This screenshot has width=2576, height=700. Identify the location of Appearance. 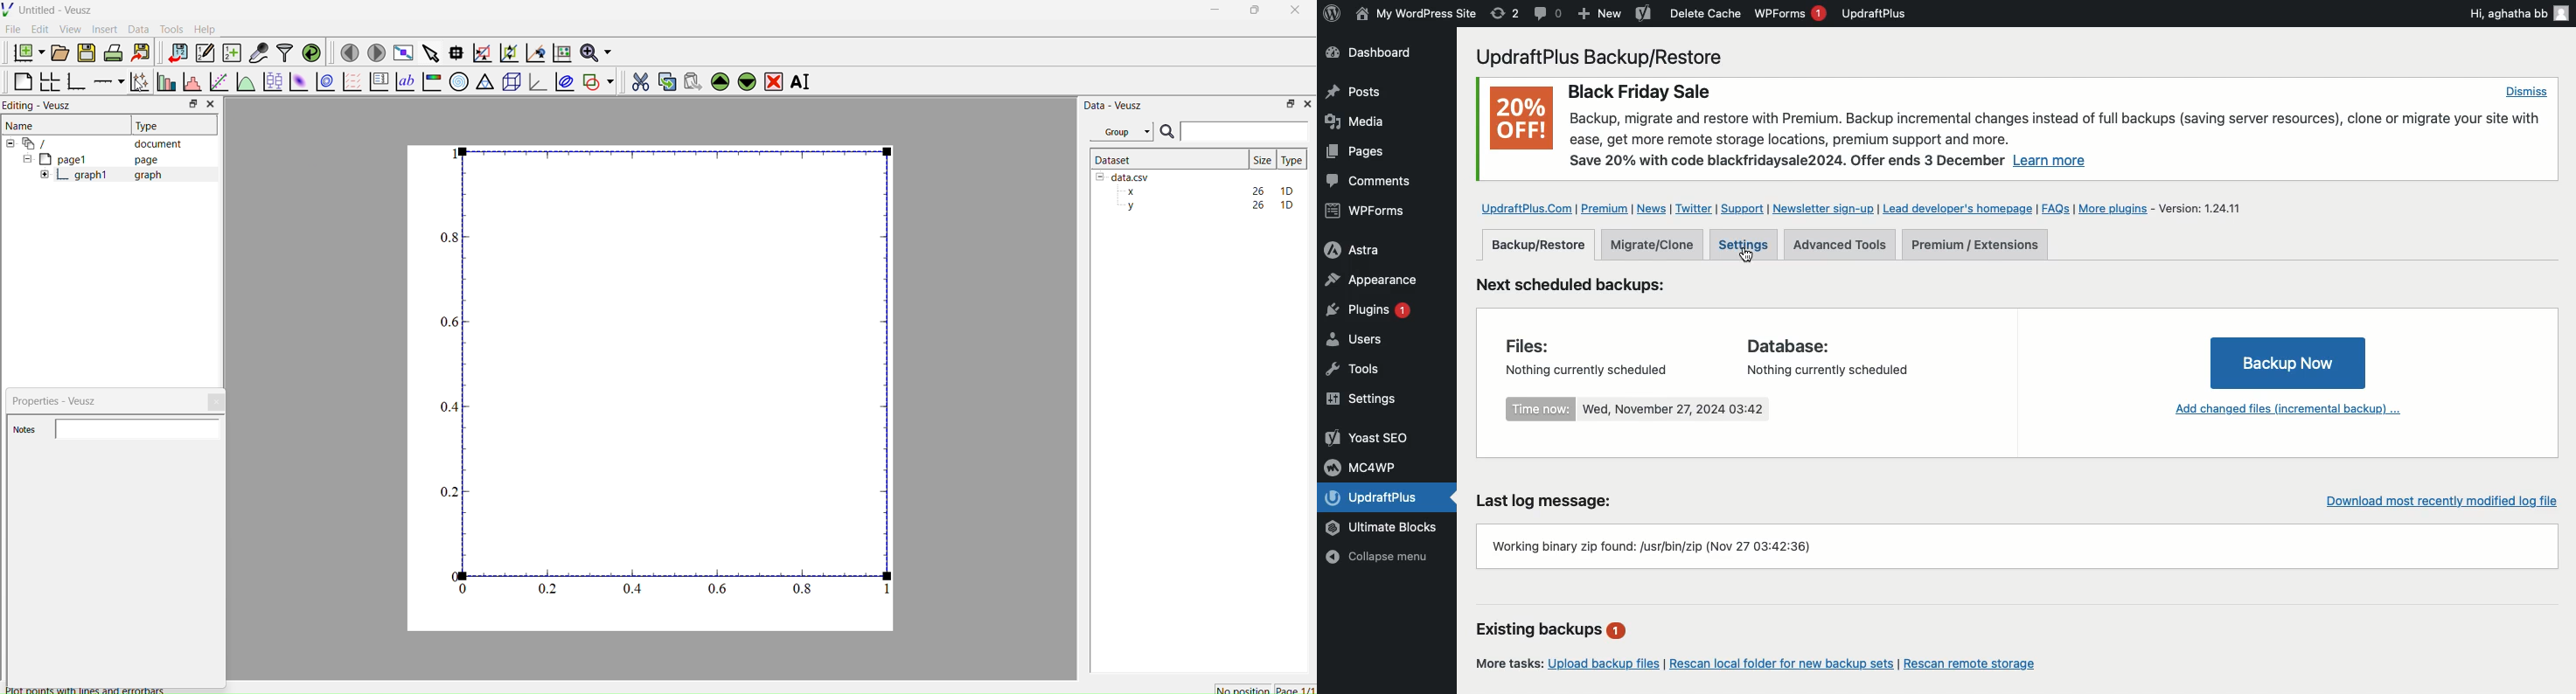
(1371, 279).